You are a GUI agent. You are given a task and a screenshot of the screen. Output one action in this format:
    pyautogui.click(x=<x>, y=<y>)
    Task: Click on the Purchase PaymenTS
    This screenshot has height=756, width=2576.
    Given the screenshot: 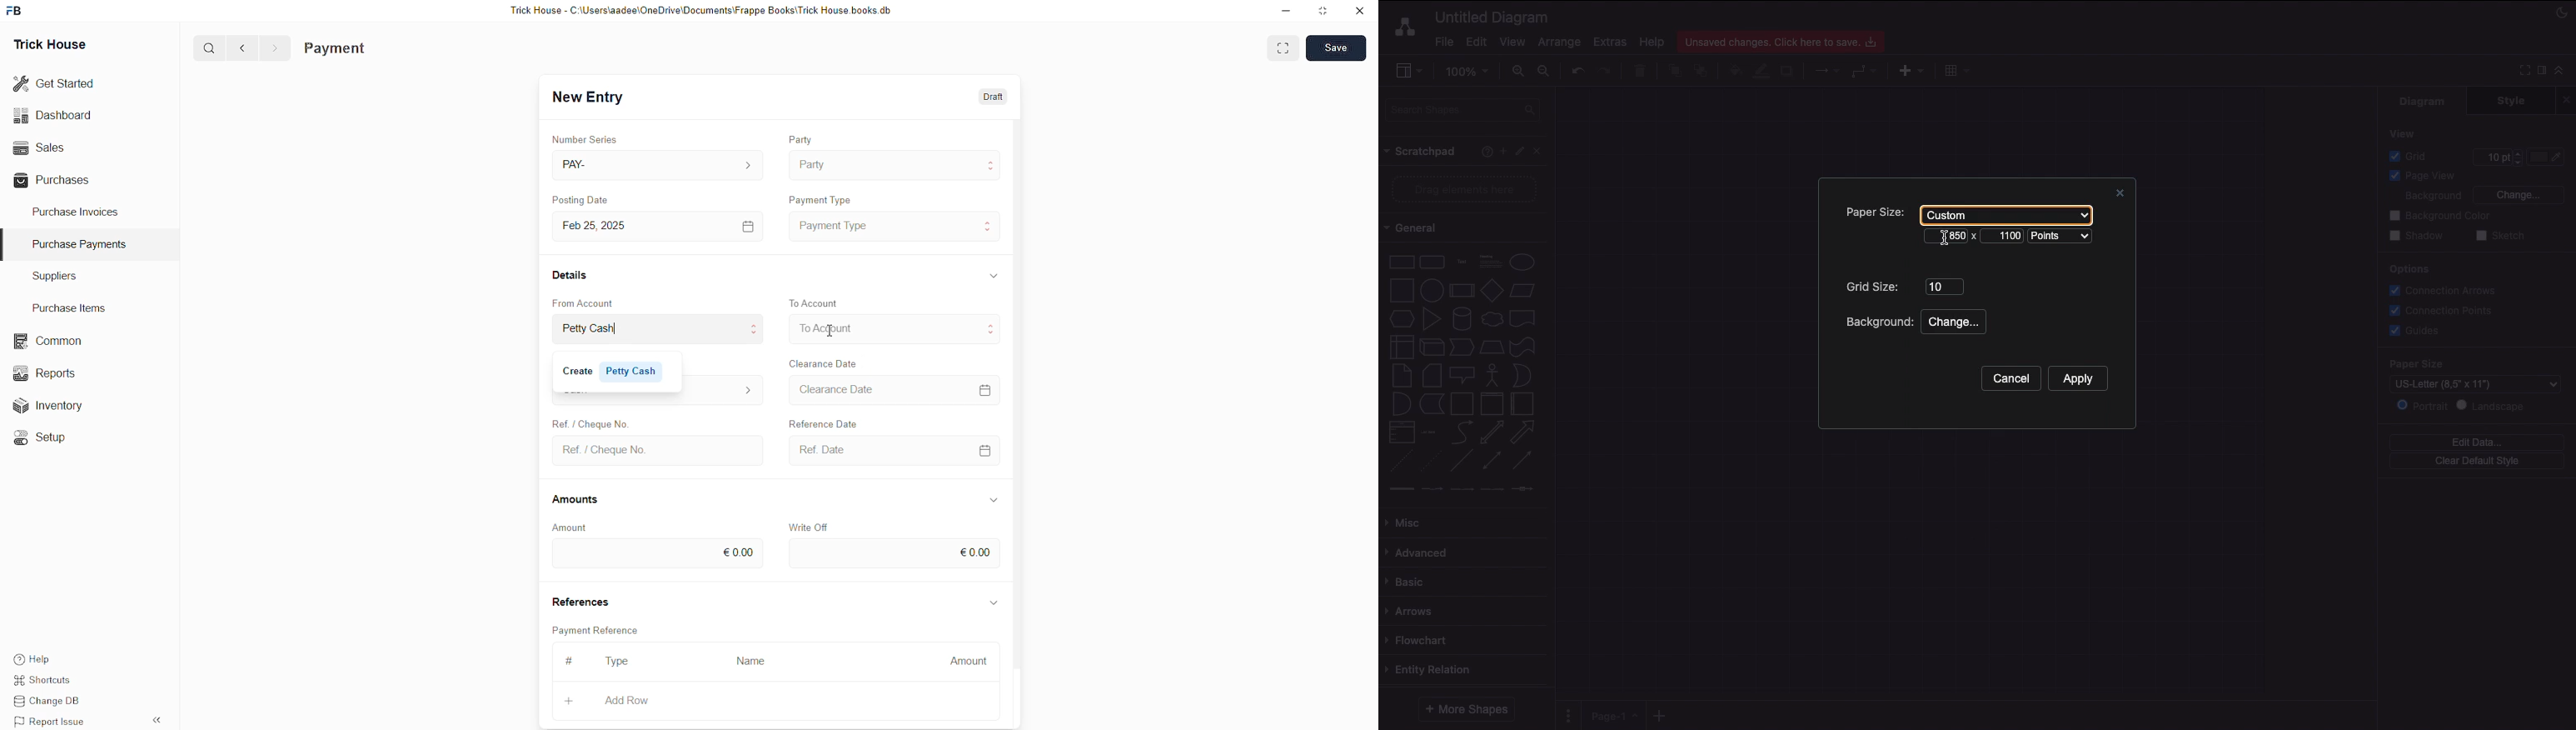 What is the action you would take?
    pyautogui.click(x=76, y=244)
    